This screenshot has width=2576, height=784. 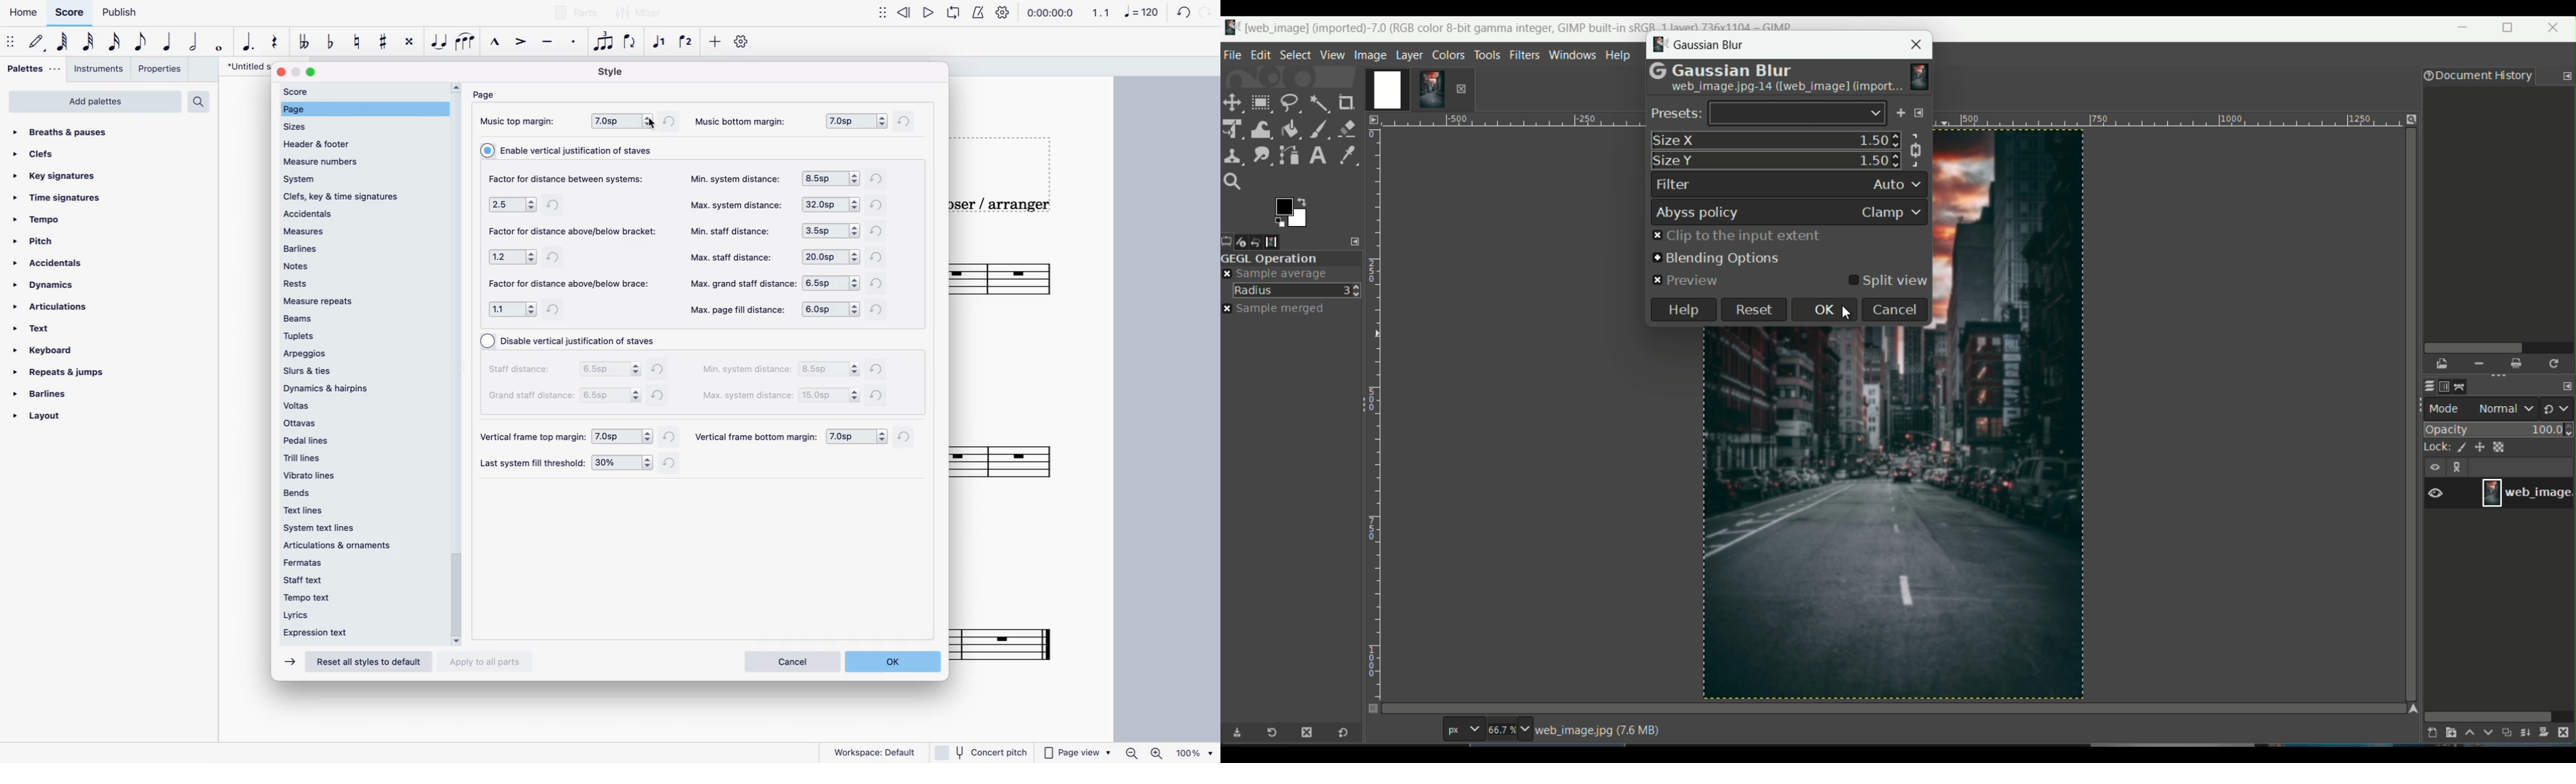 What do you see at coordinates (352, 578) in the screenshot?
I see `staff text` at bounding box center [352, 578].